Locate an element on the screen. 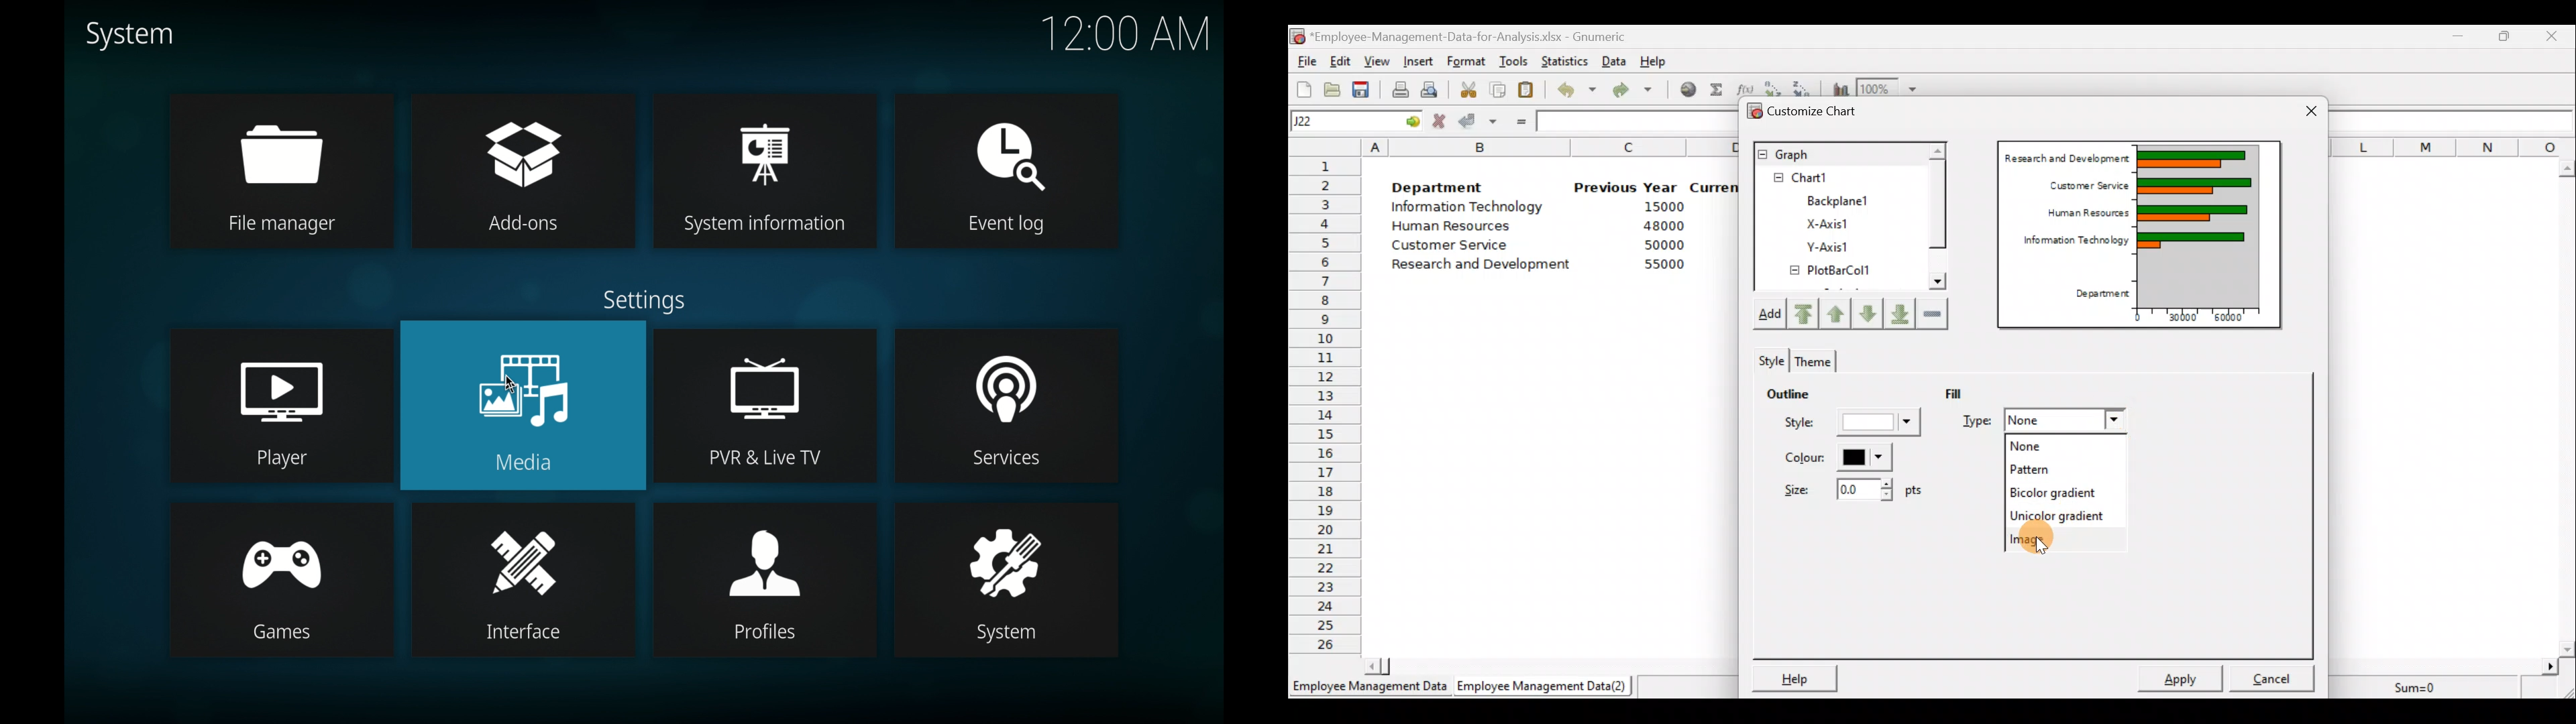  Insert hyperlink is located at coordinates (1686, 92).